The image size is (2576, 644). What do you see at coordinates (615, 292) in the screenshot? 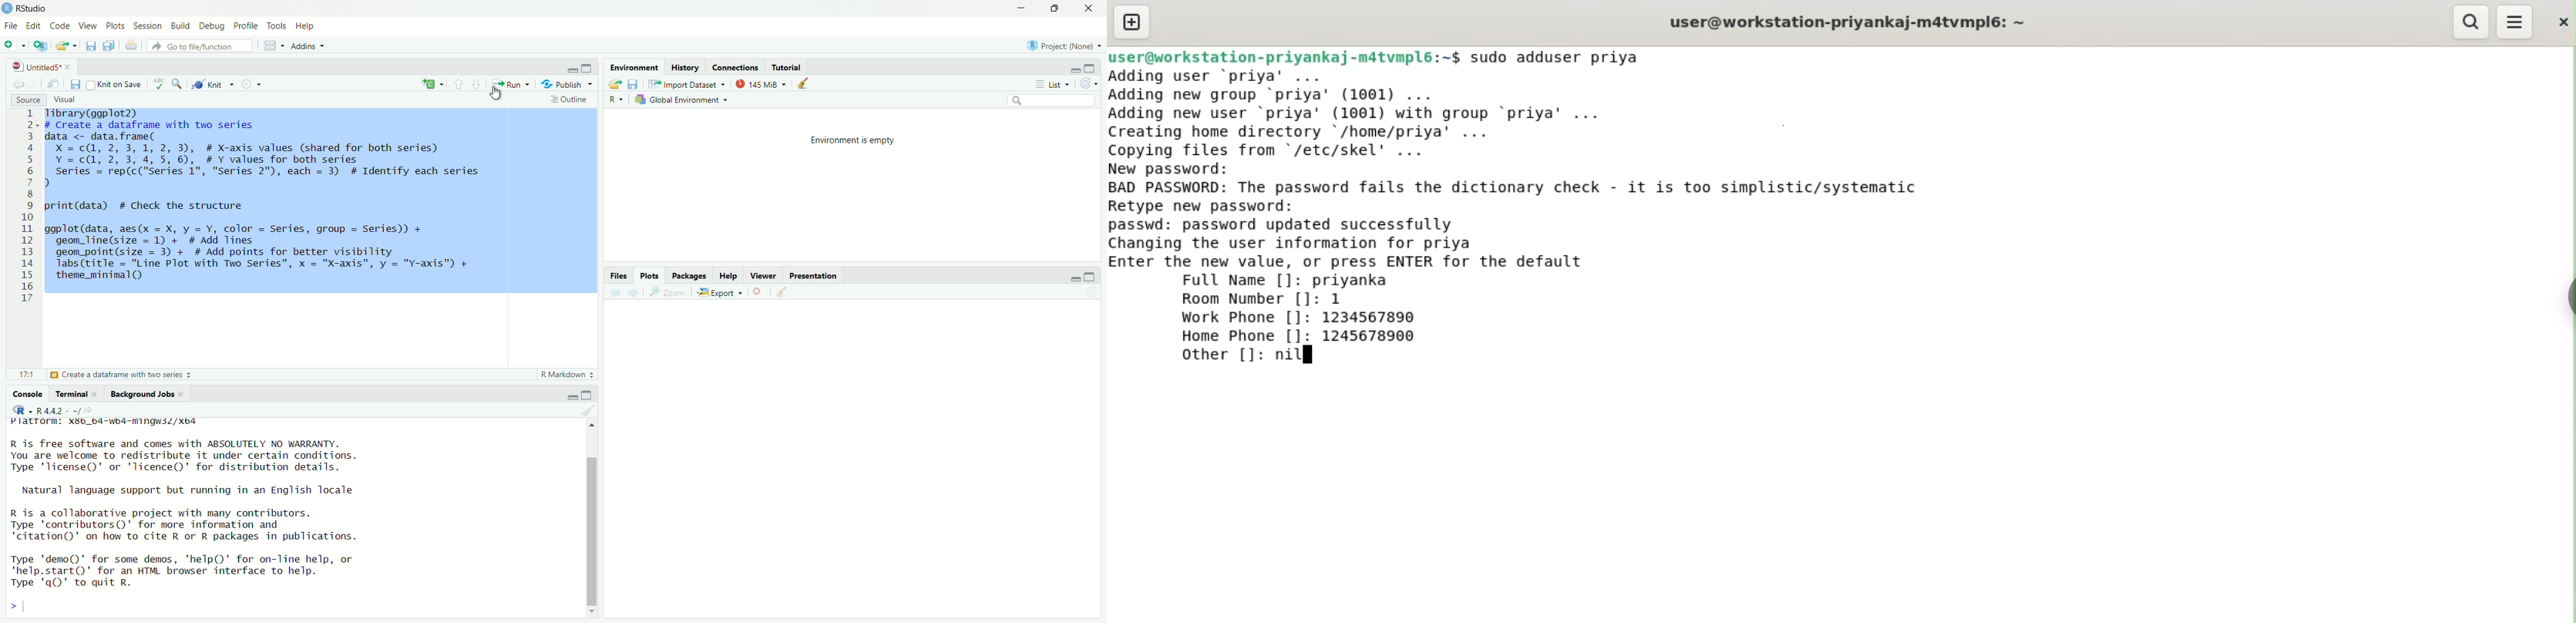
I see `Go back to the previous source selection` at bounding box center [615, 292].